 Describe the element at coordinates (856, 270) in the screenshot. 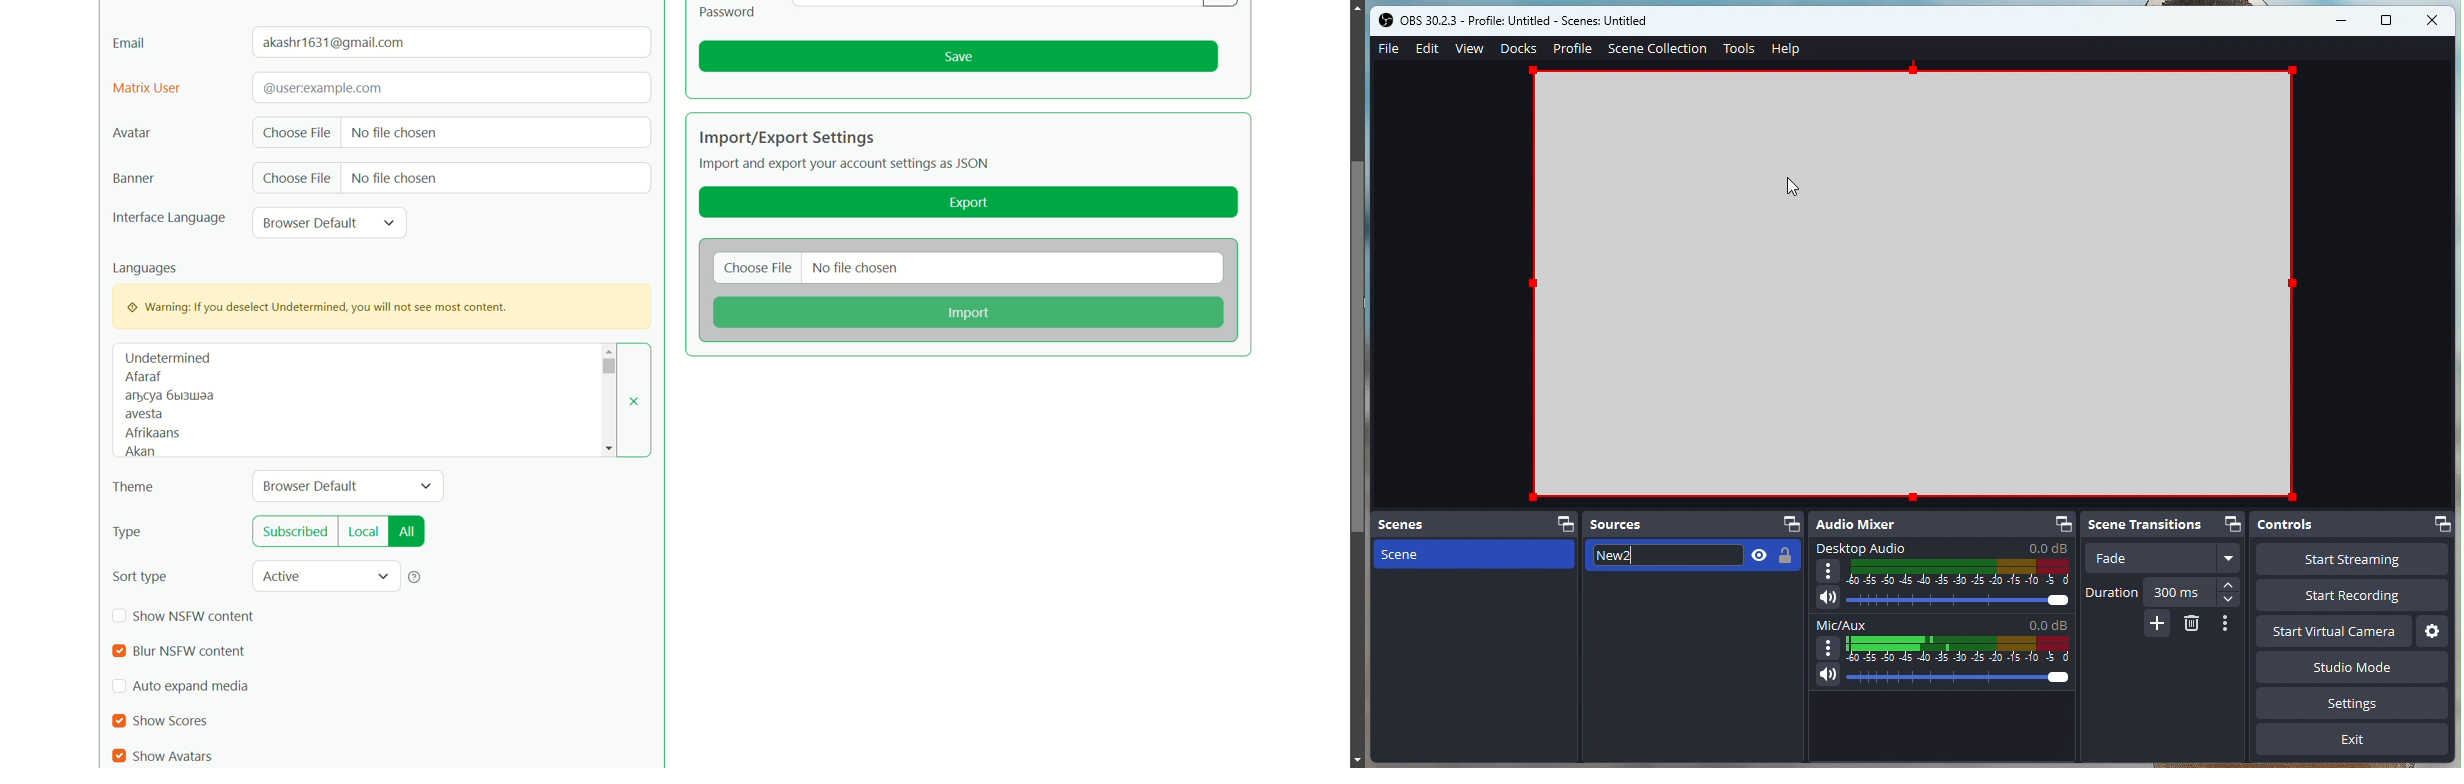

I see `no file chosen` at that location.